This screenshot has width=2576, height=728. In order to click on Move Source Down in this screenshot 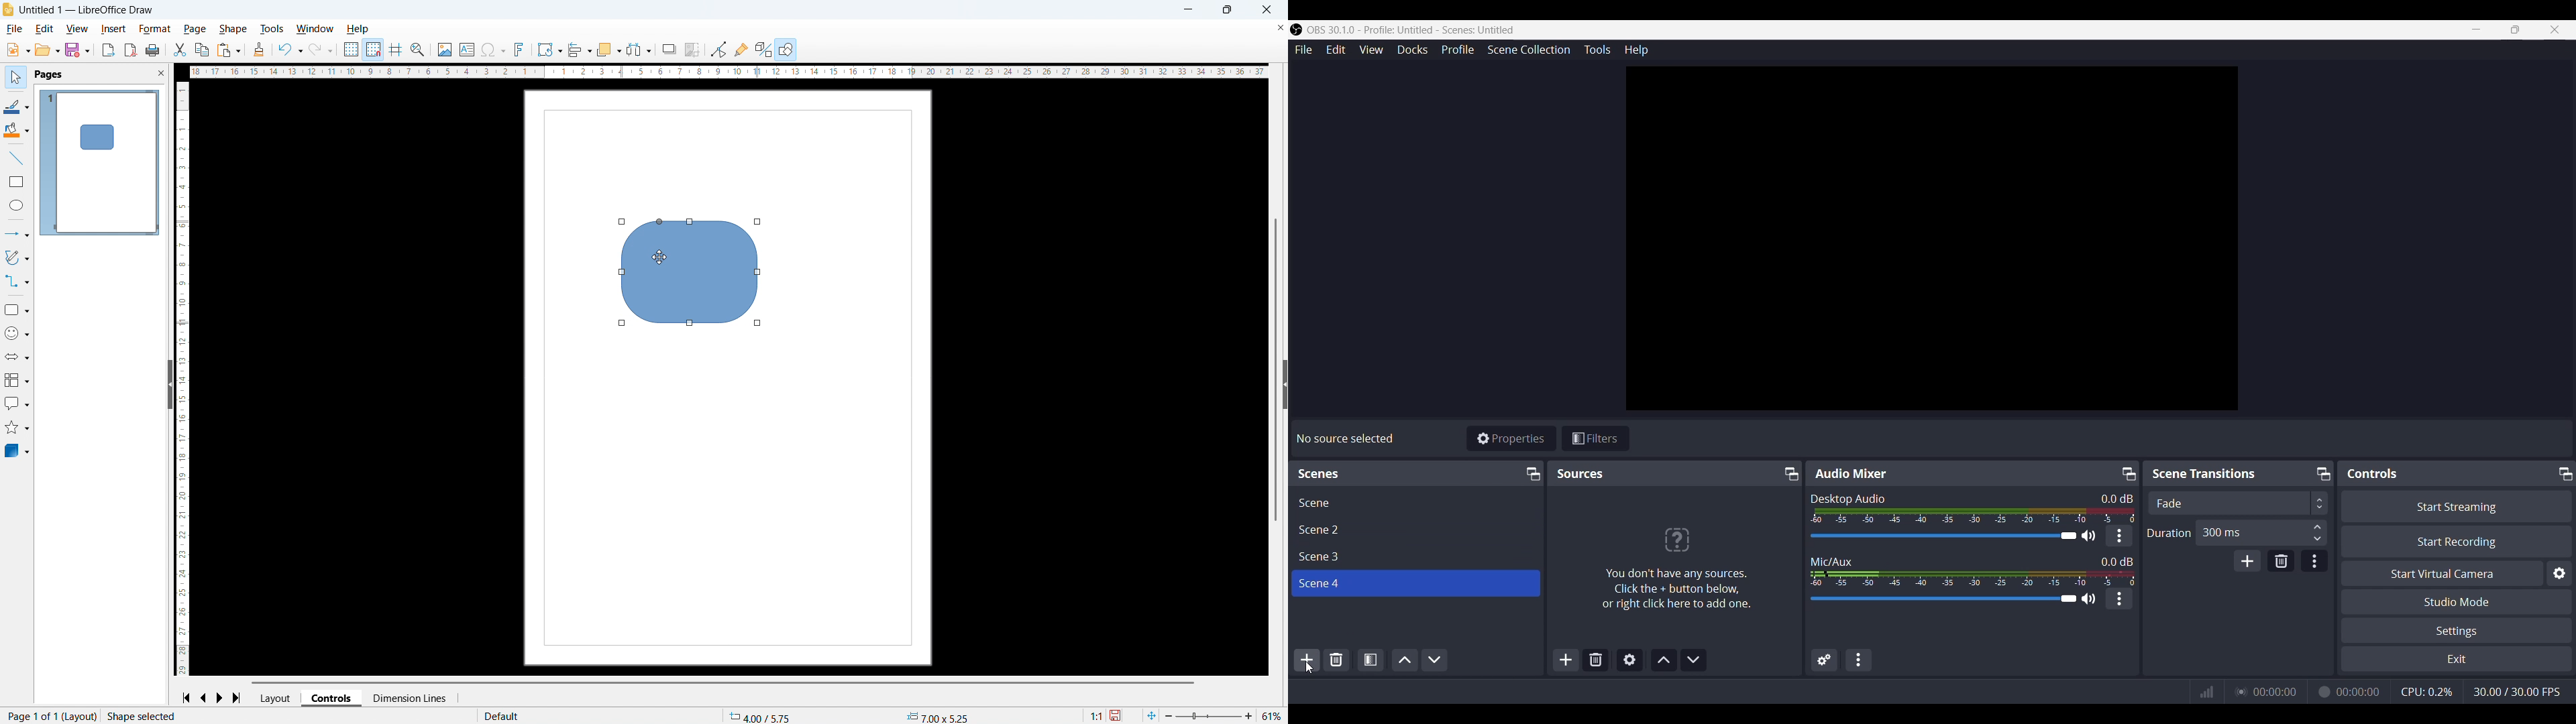, I will do `click(1694, 660)`.